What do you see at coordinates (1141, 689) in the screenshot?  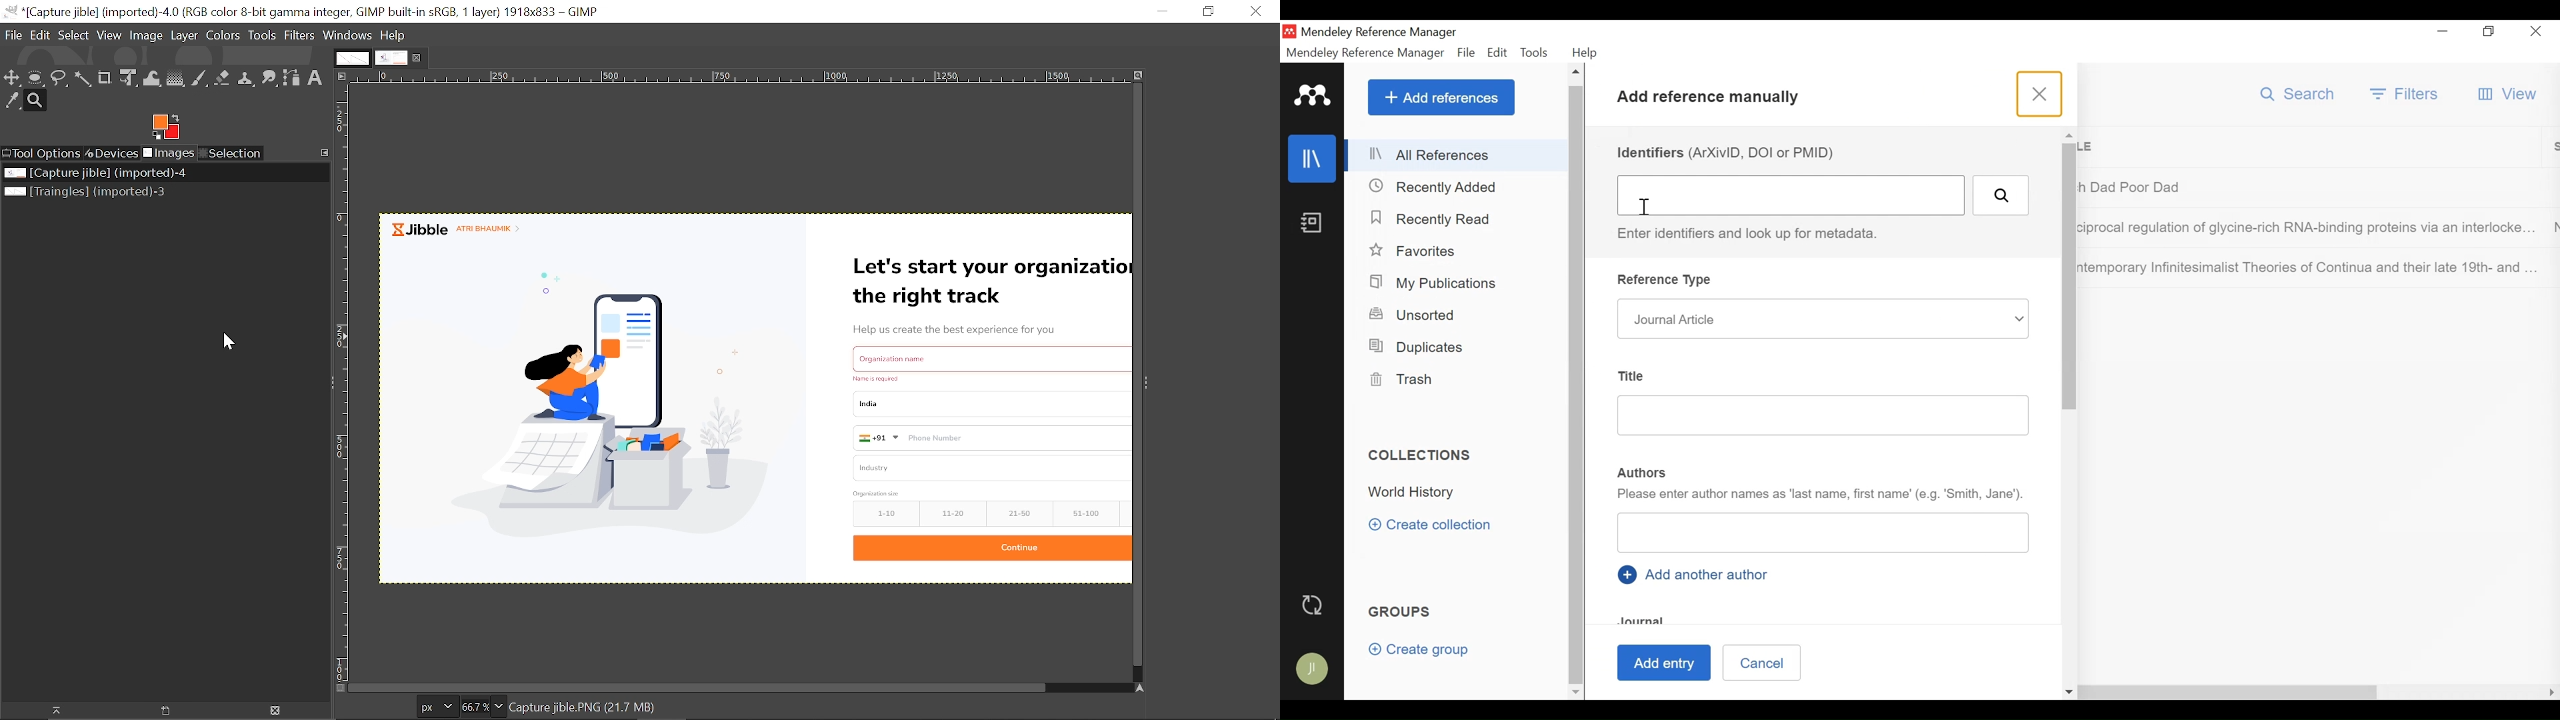 I see `Navigate the image display` at bounding box center [1141, 689].